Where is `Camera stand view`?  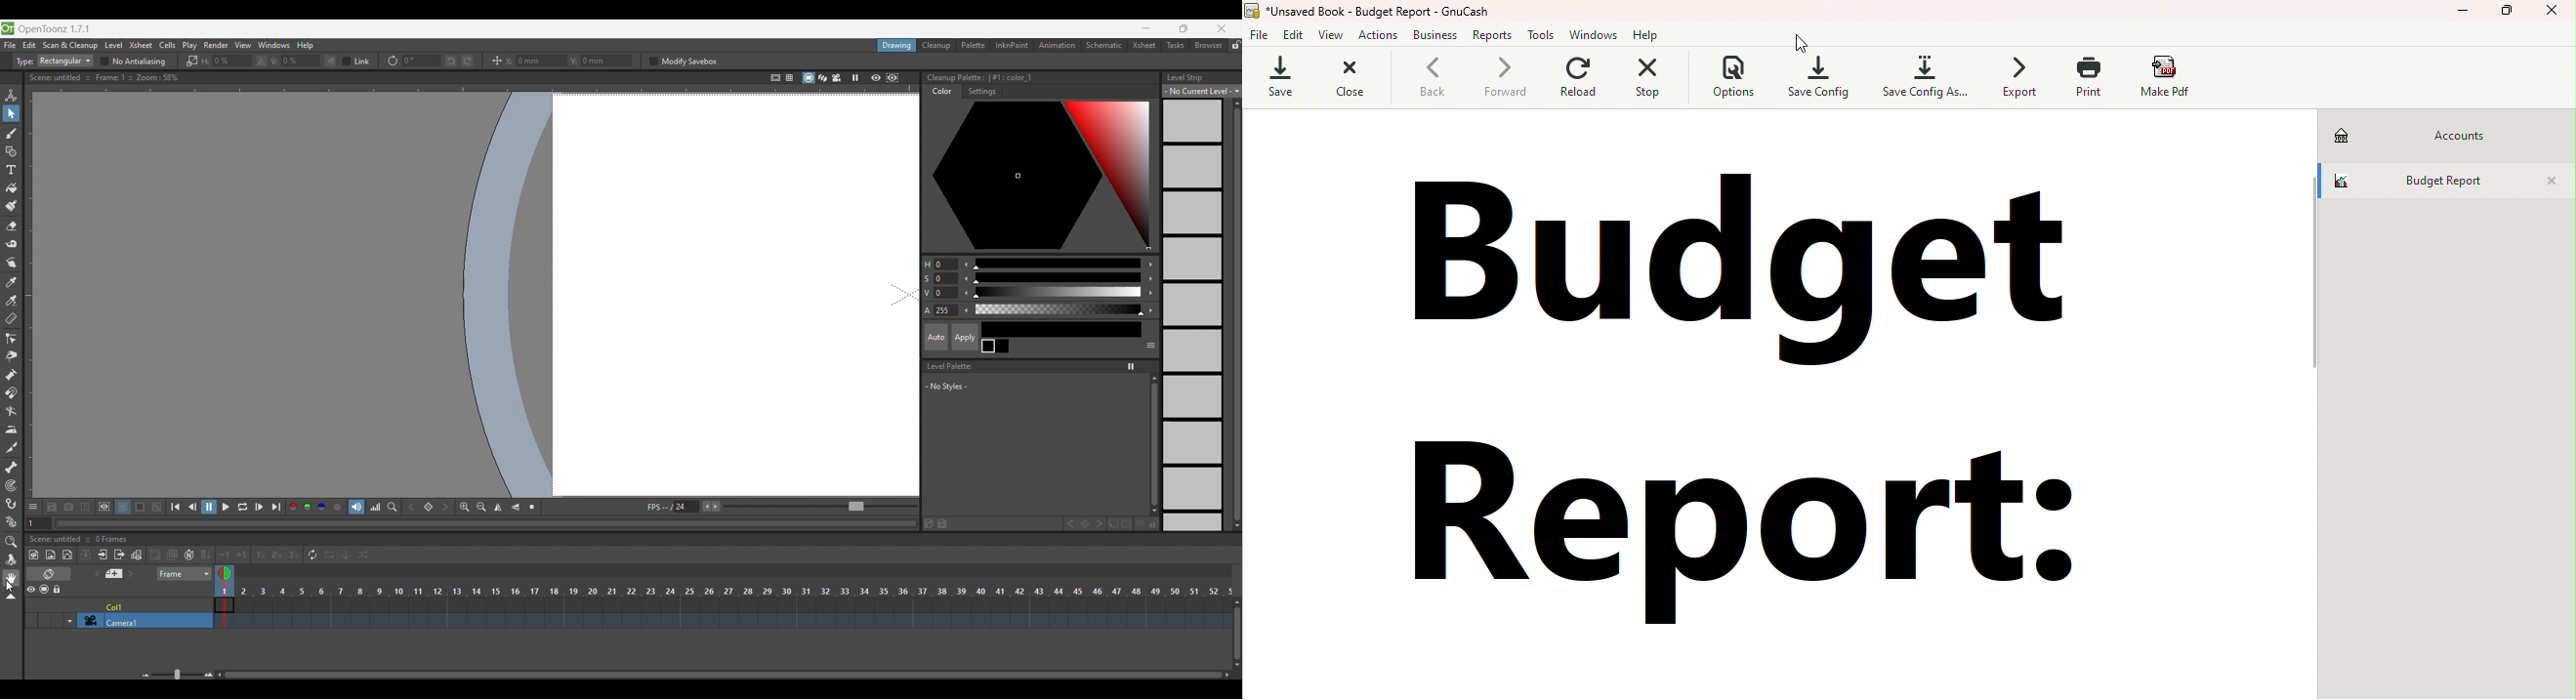 Camera stand view is located at coordinates (805, 78).